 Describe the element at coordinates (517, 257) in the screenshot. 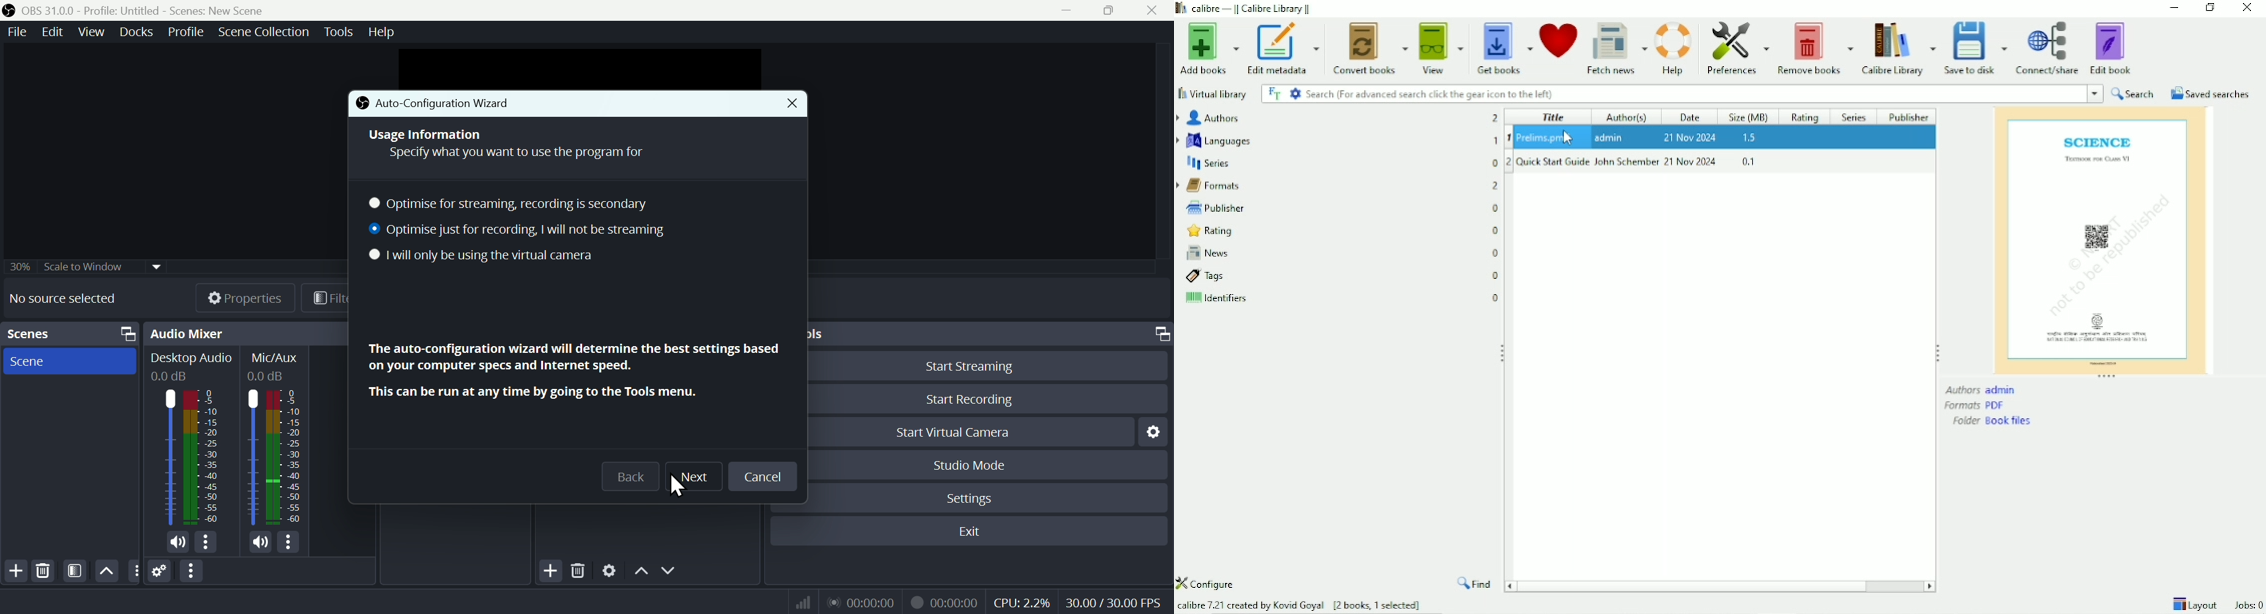

I see `only be using the virtual camera` at that location.